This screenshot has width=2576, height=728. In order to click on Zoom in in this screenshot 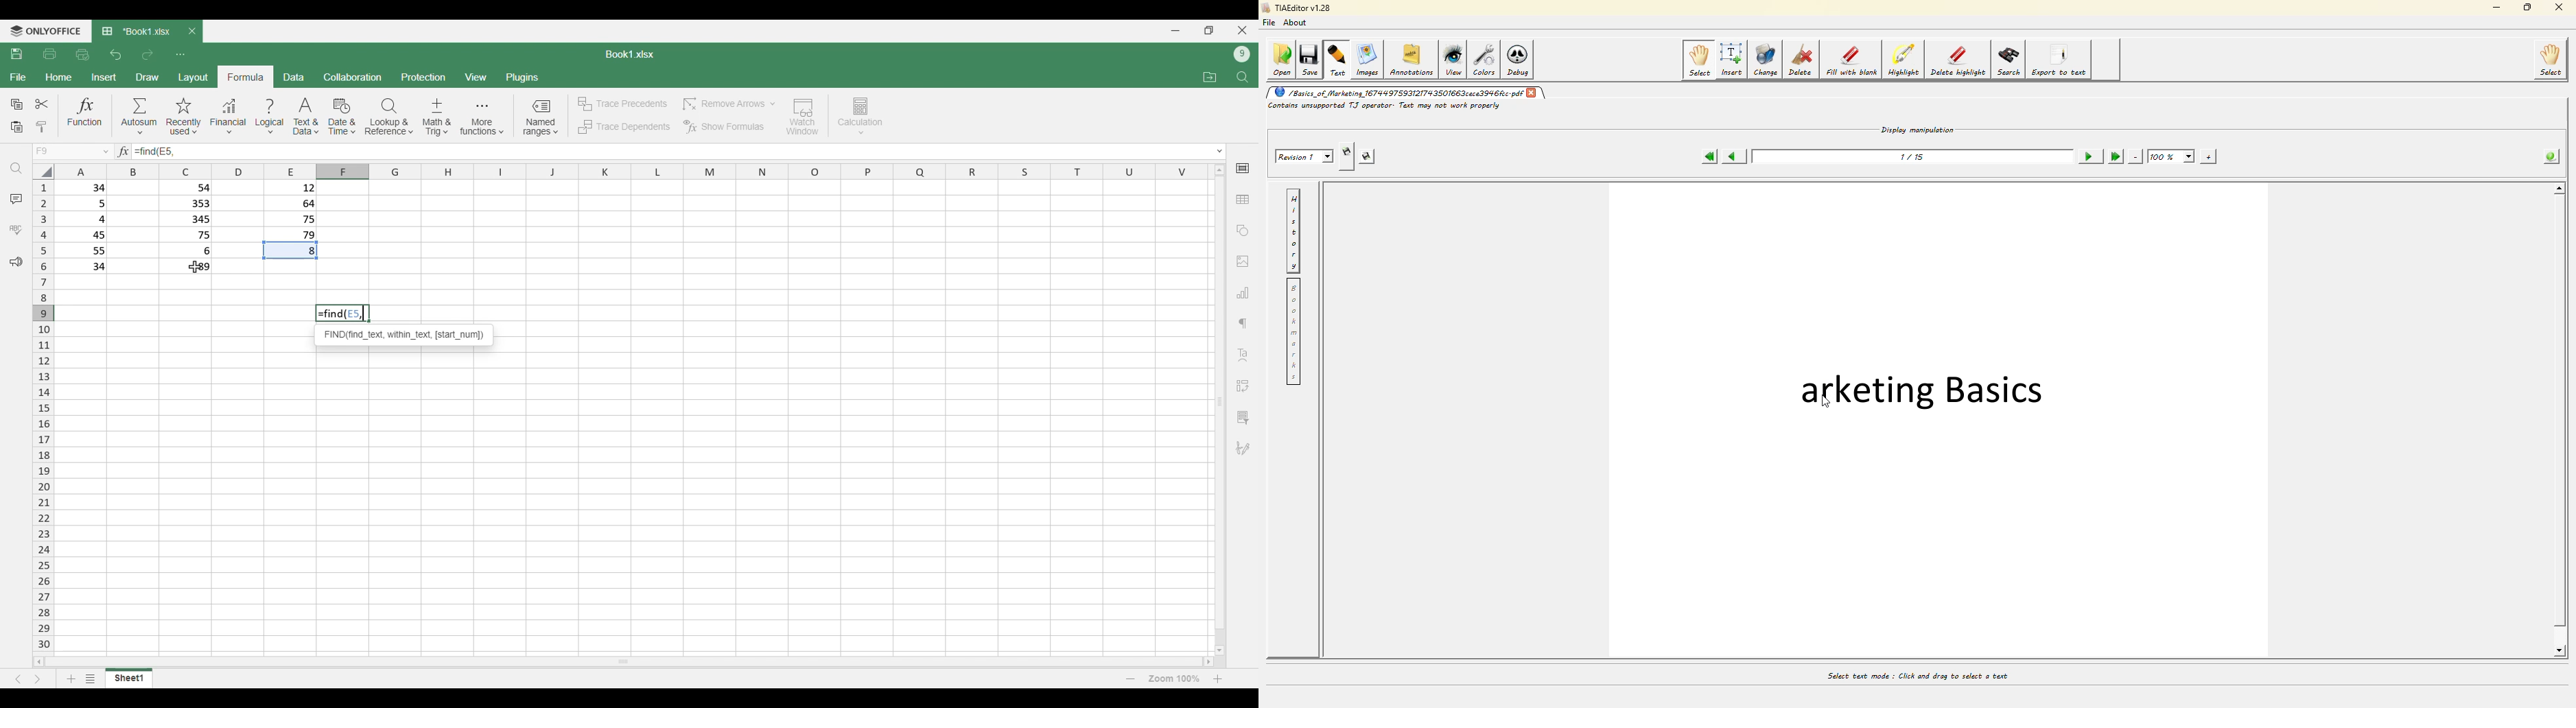, I will do `click(1218, 678)`.